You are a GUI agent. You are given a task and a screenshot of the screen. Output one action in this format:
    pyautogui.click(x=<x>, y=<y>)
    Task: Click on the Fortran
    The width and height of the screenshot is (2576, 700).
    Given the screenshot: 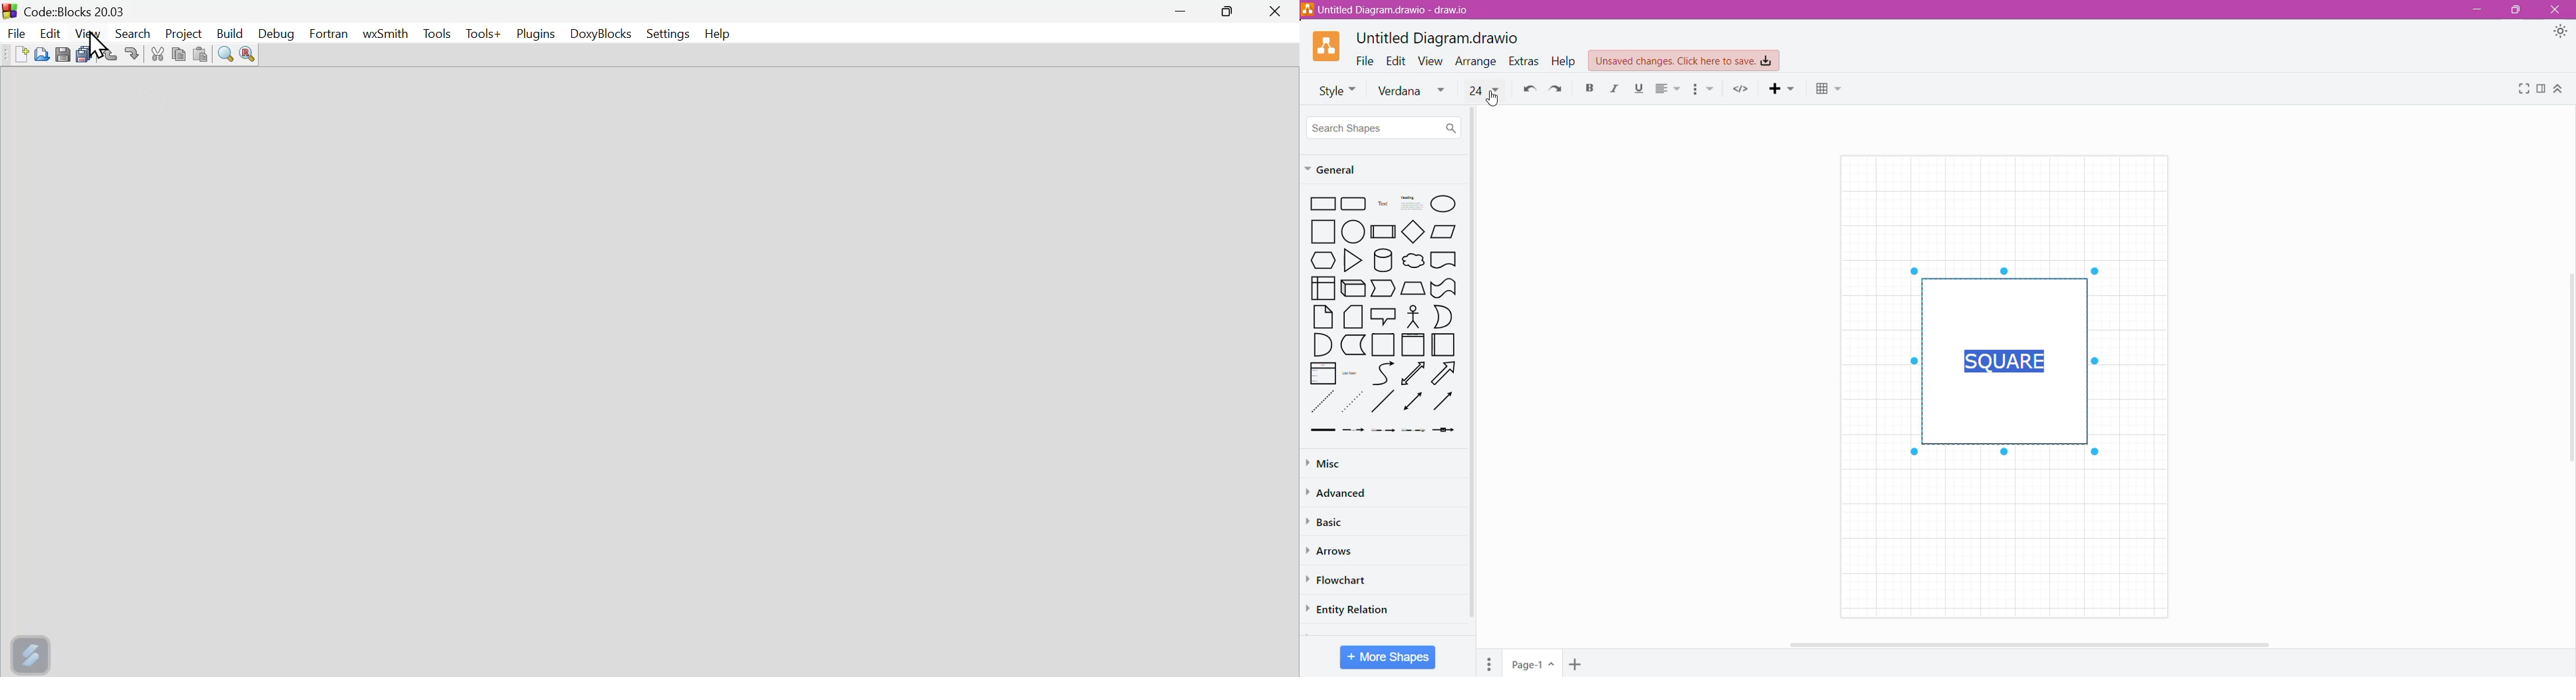 What is the action you would take?
    pyautogui.click(x=329, y=33)
    